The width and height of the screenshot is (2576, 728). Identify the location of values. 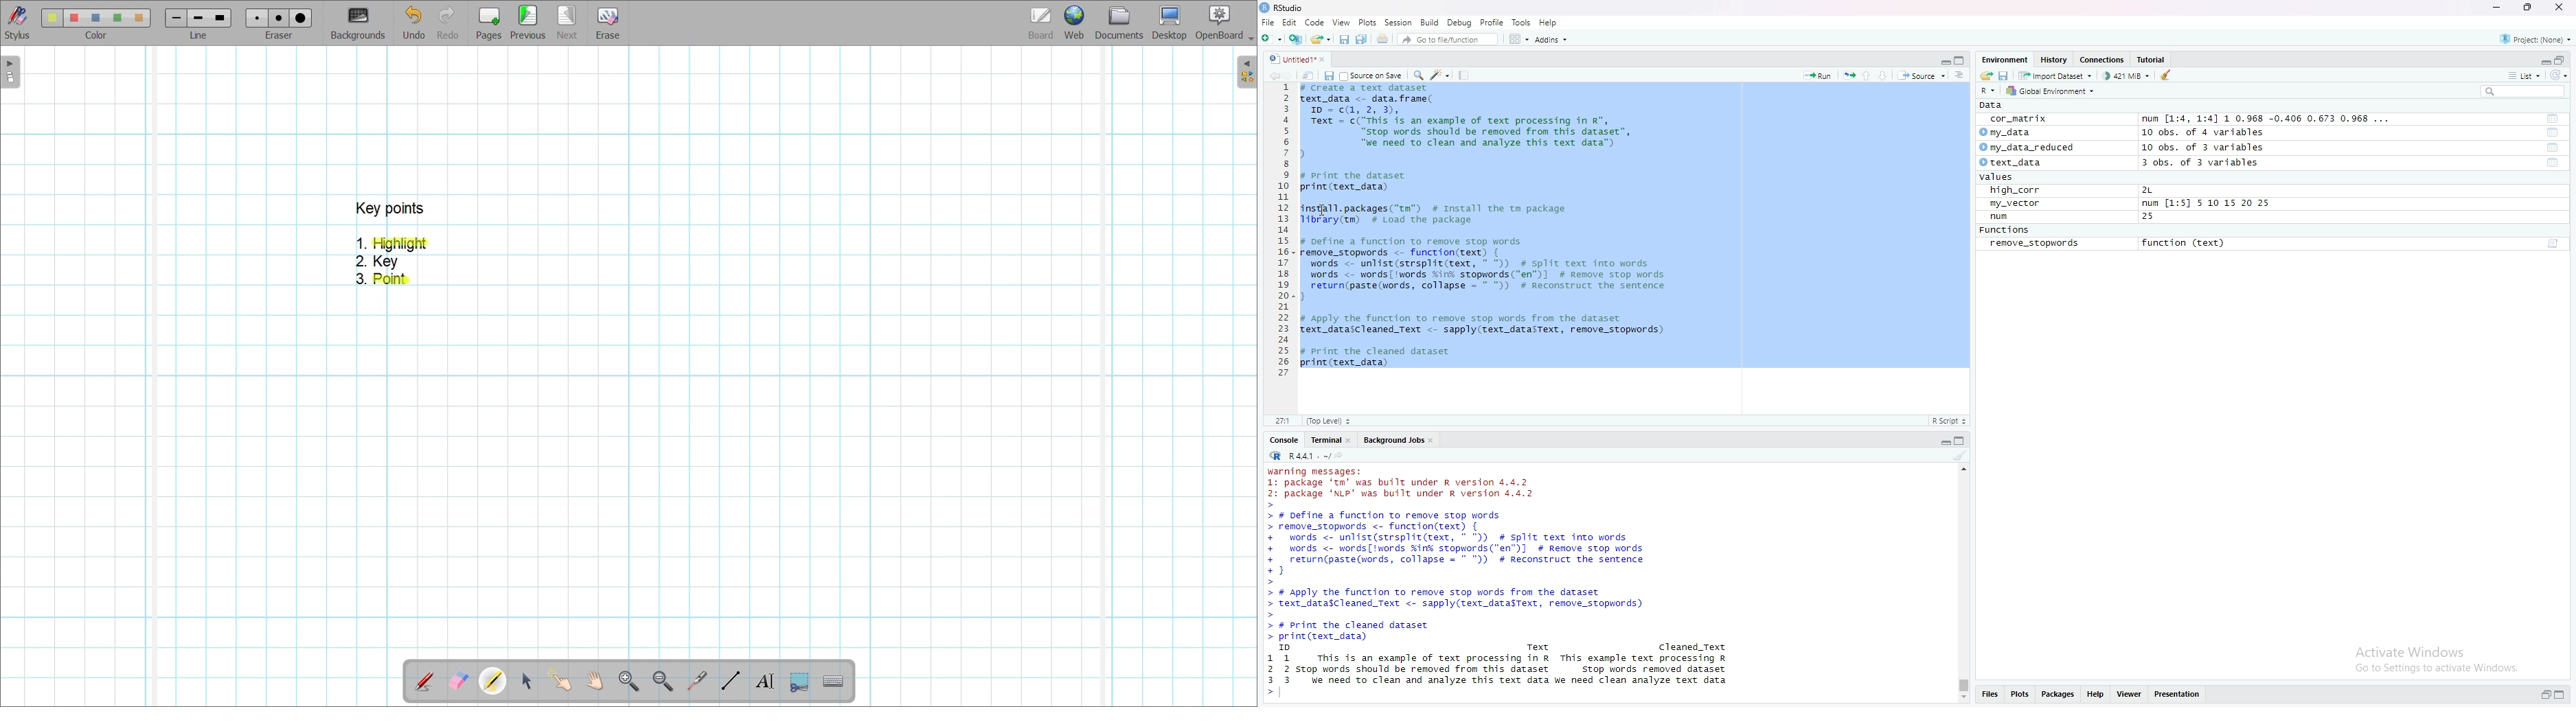
(1993, 178).